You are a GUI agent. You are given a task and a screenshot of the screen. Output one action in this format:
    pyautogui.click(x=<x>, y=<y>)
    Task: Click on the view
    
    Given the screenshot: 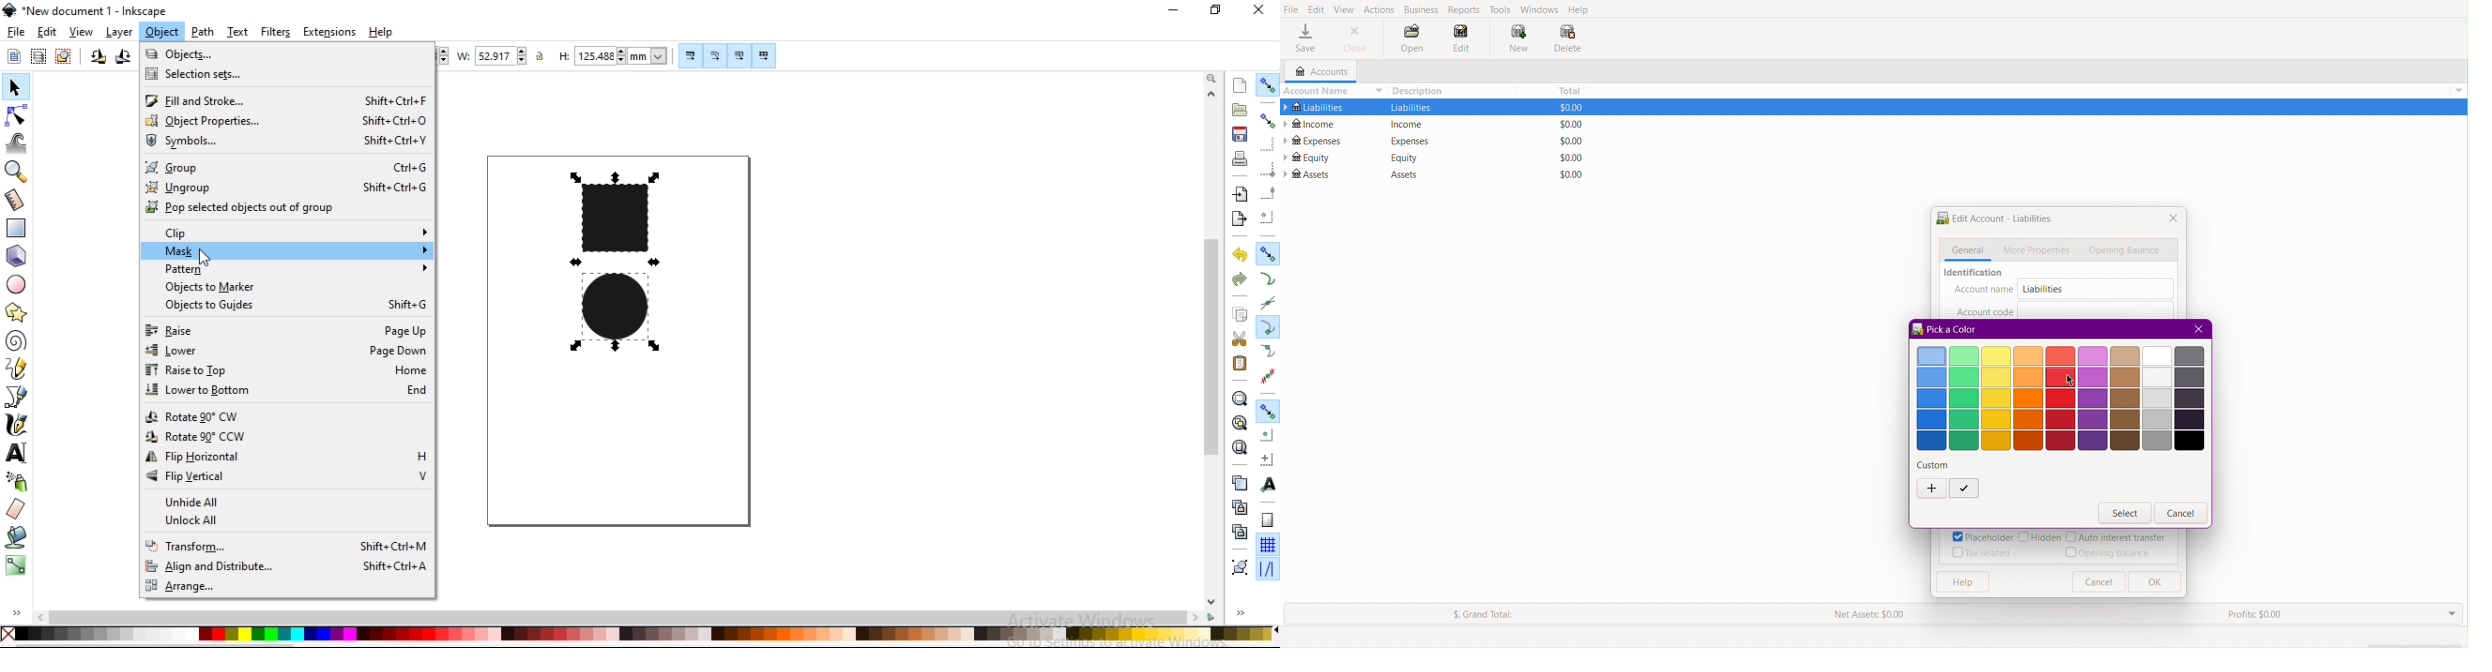 What is the action you would take?
    pyautogui.click(x=80, y=32)
    